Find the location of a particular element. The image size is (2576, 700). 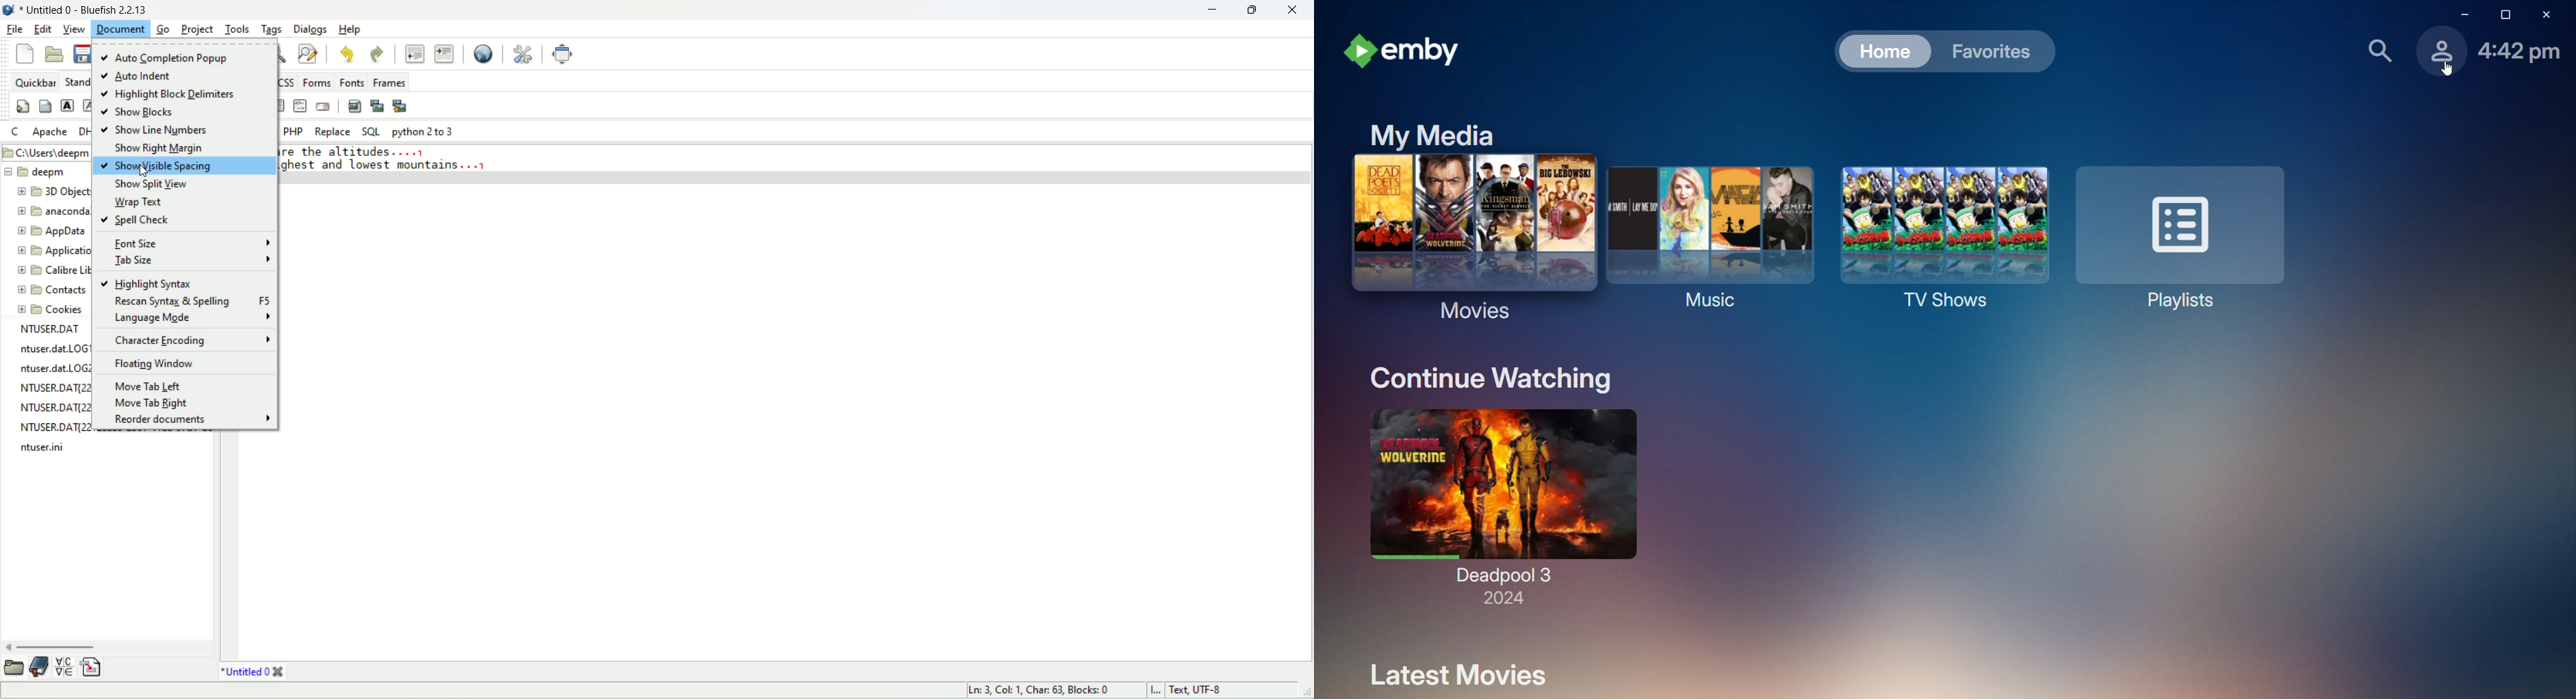

minimize is located at coordinates (1209, 12).